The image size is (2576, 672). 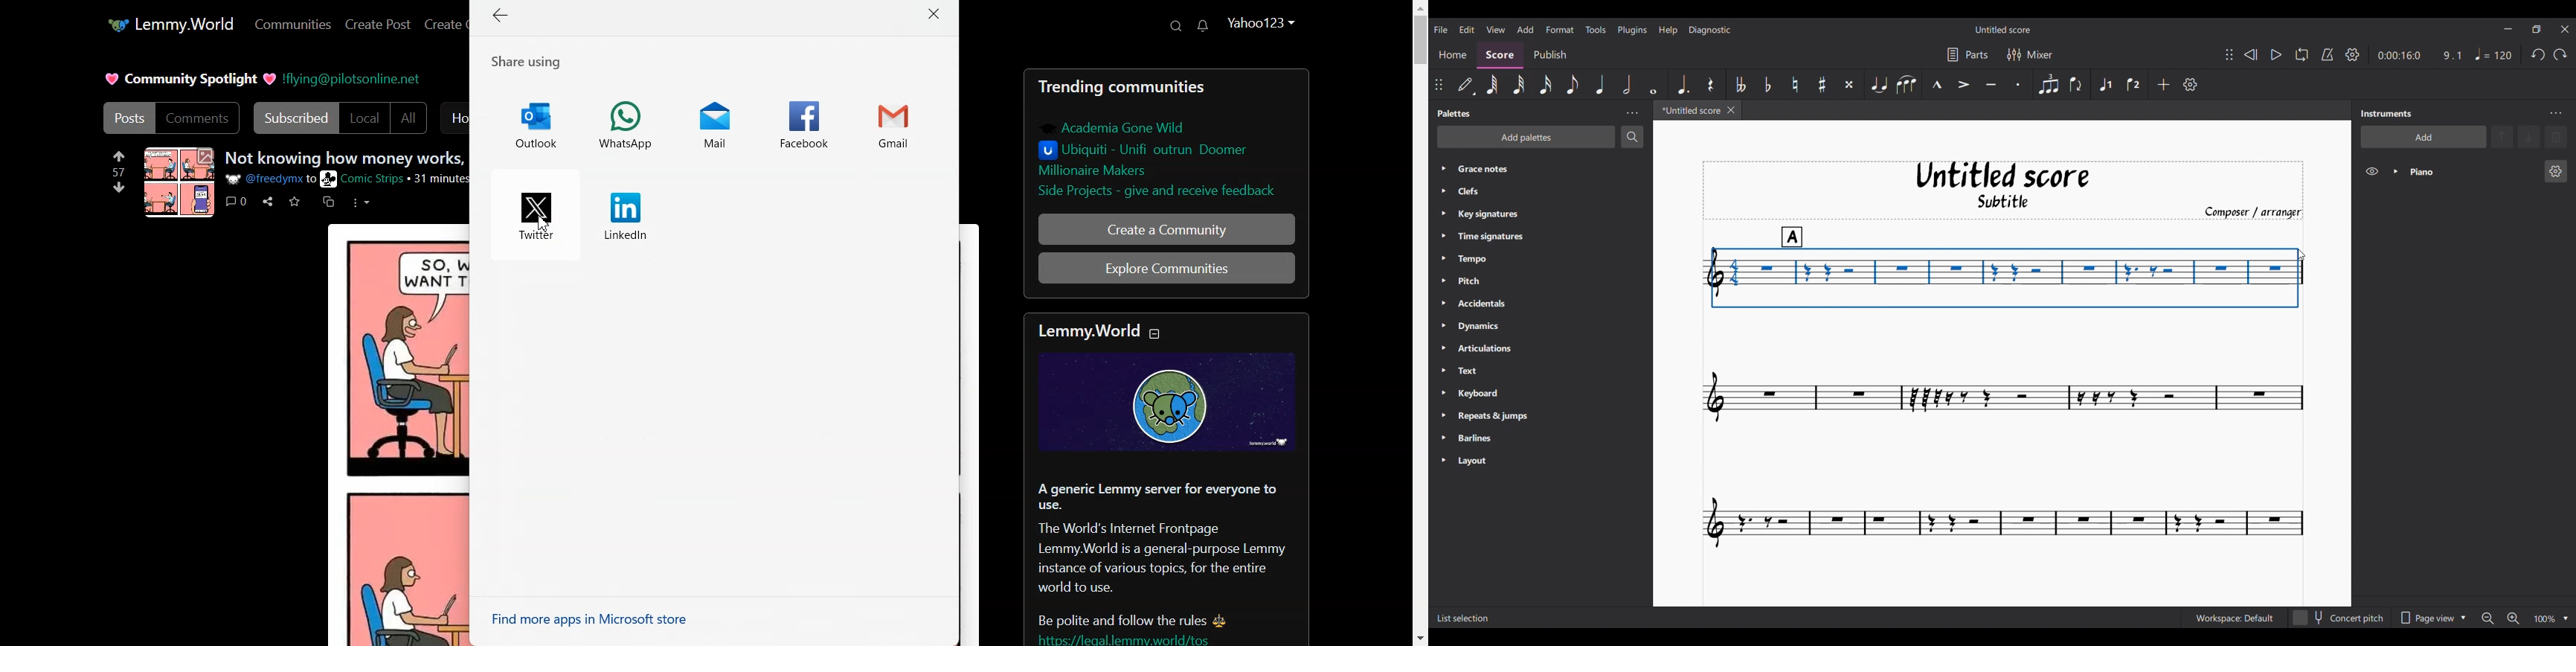 What do you see at coordinates (1653, 84) in the screenshot?
I see `Whole note` at bounding box center [1653, 84].